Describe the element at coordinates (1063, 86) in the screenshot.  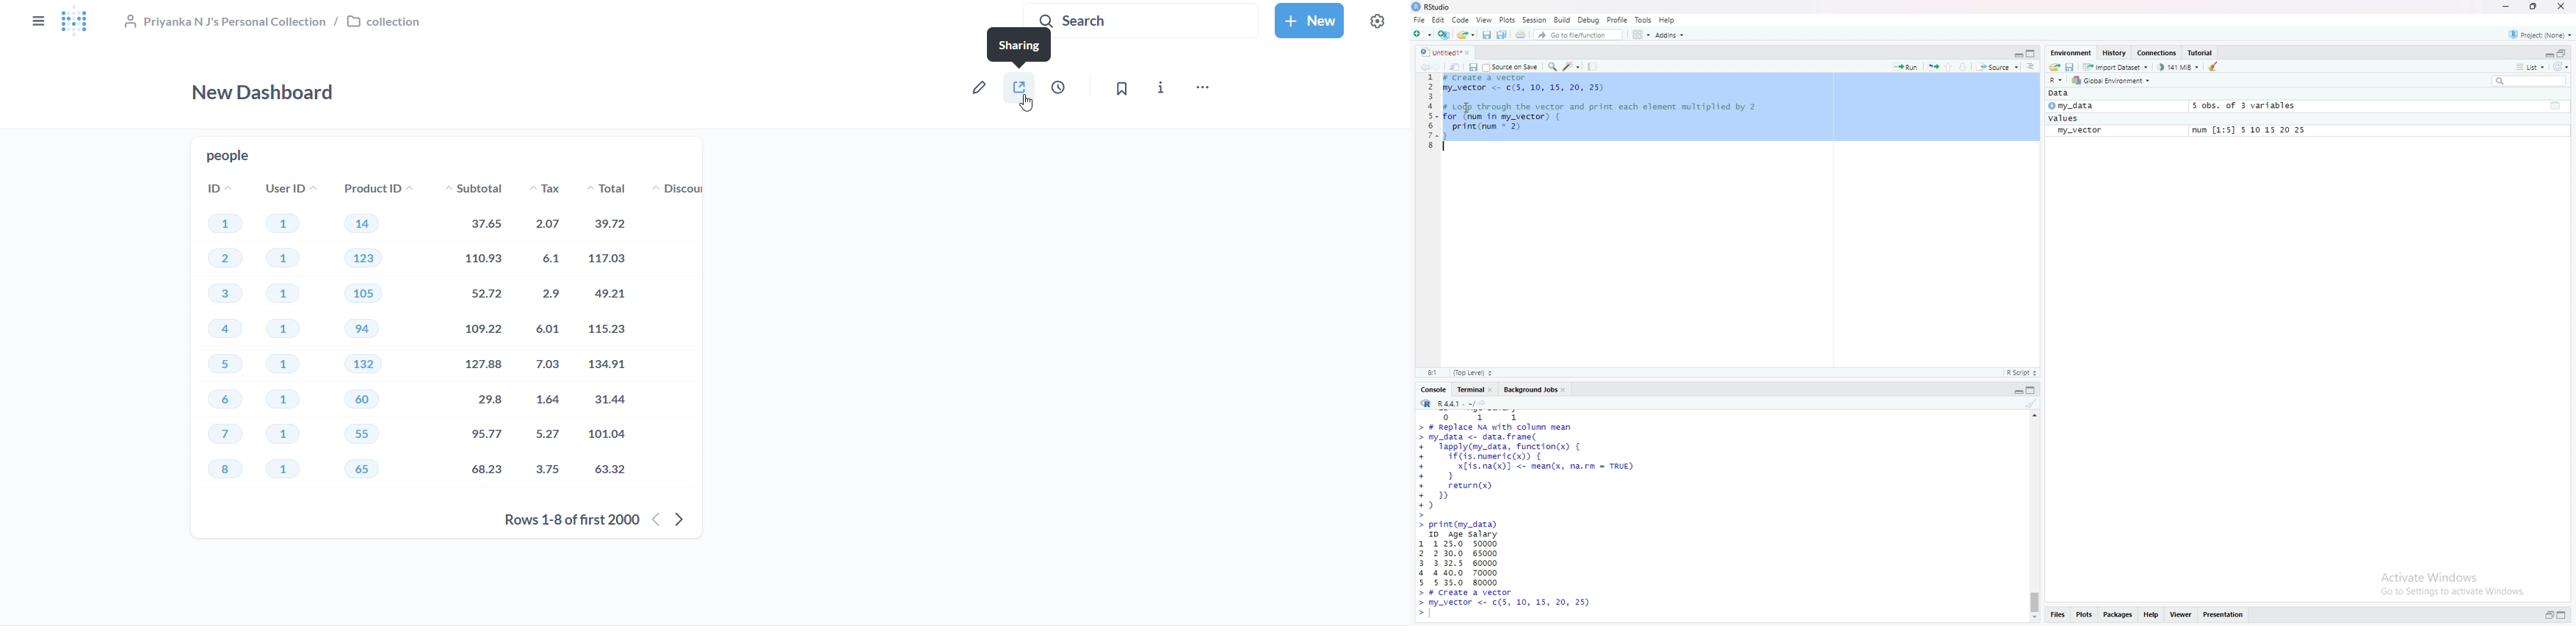
I see `auto-refresh` at that location.